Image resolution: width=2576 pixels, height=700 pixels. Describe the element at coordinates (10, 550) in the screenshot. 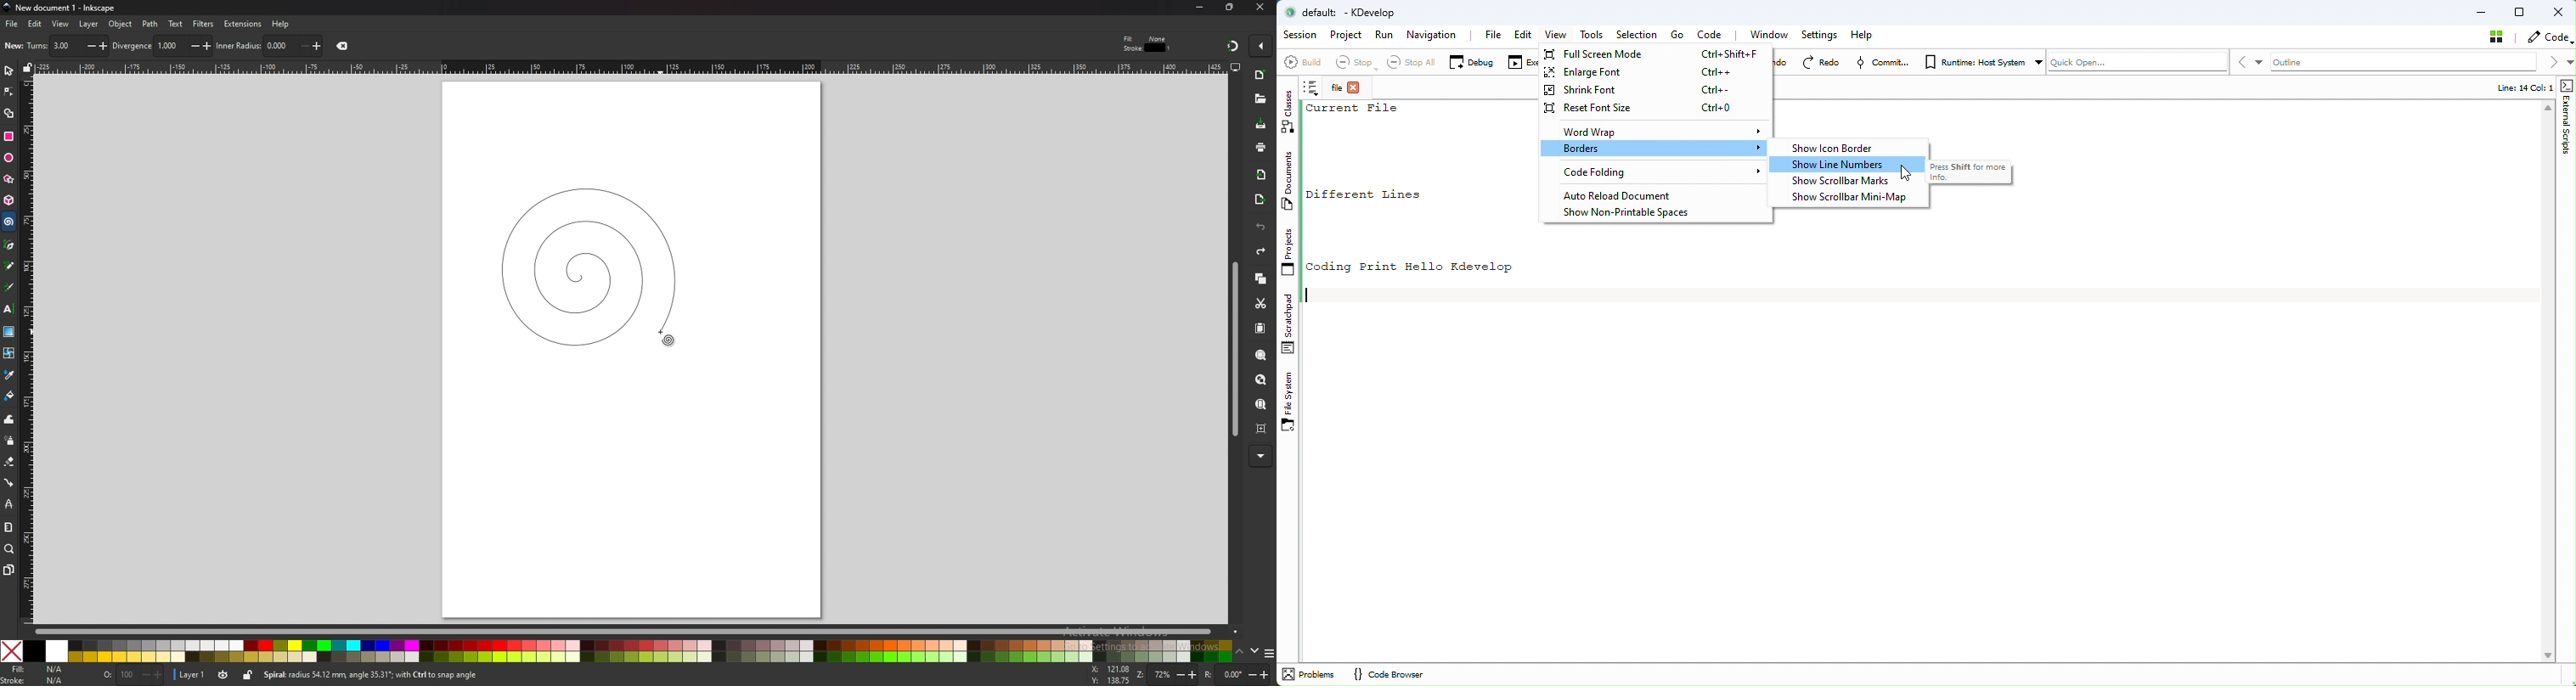

I see `zoom` at that location.